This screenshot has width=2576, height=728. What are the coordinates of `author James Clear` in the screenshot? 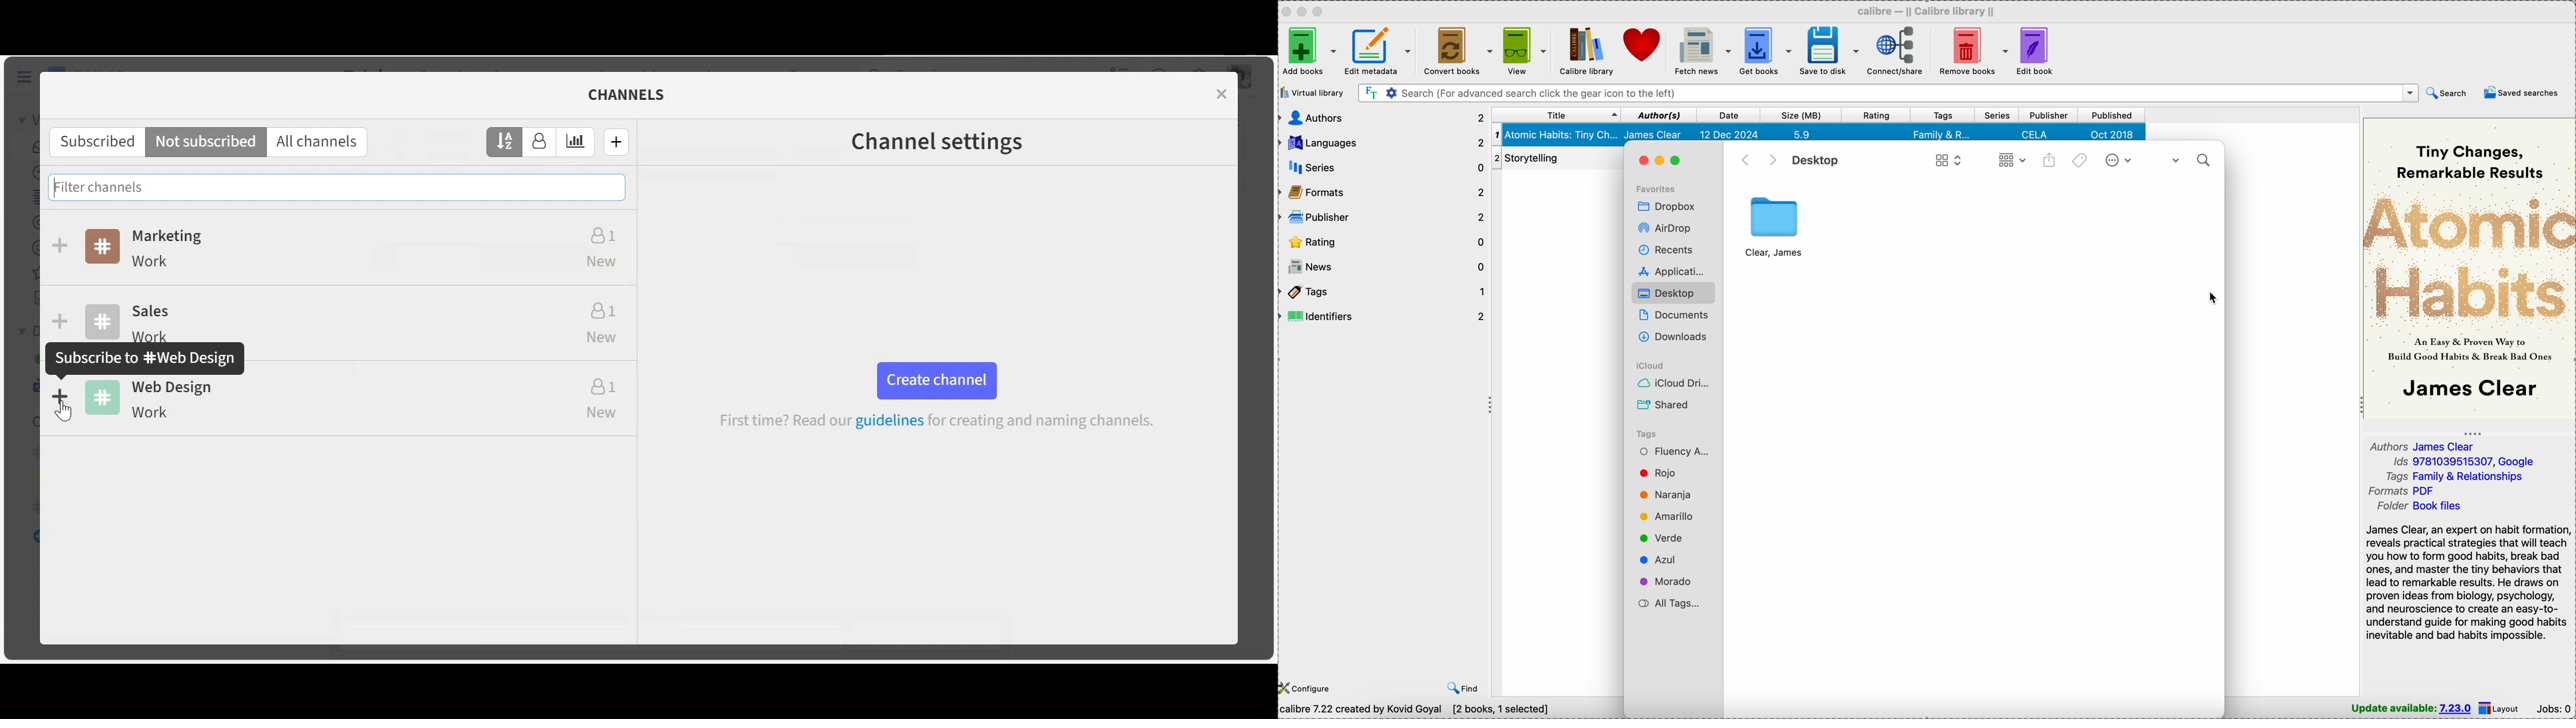 It's located at (2422, 445).